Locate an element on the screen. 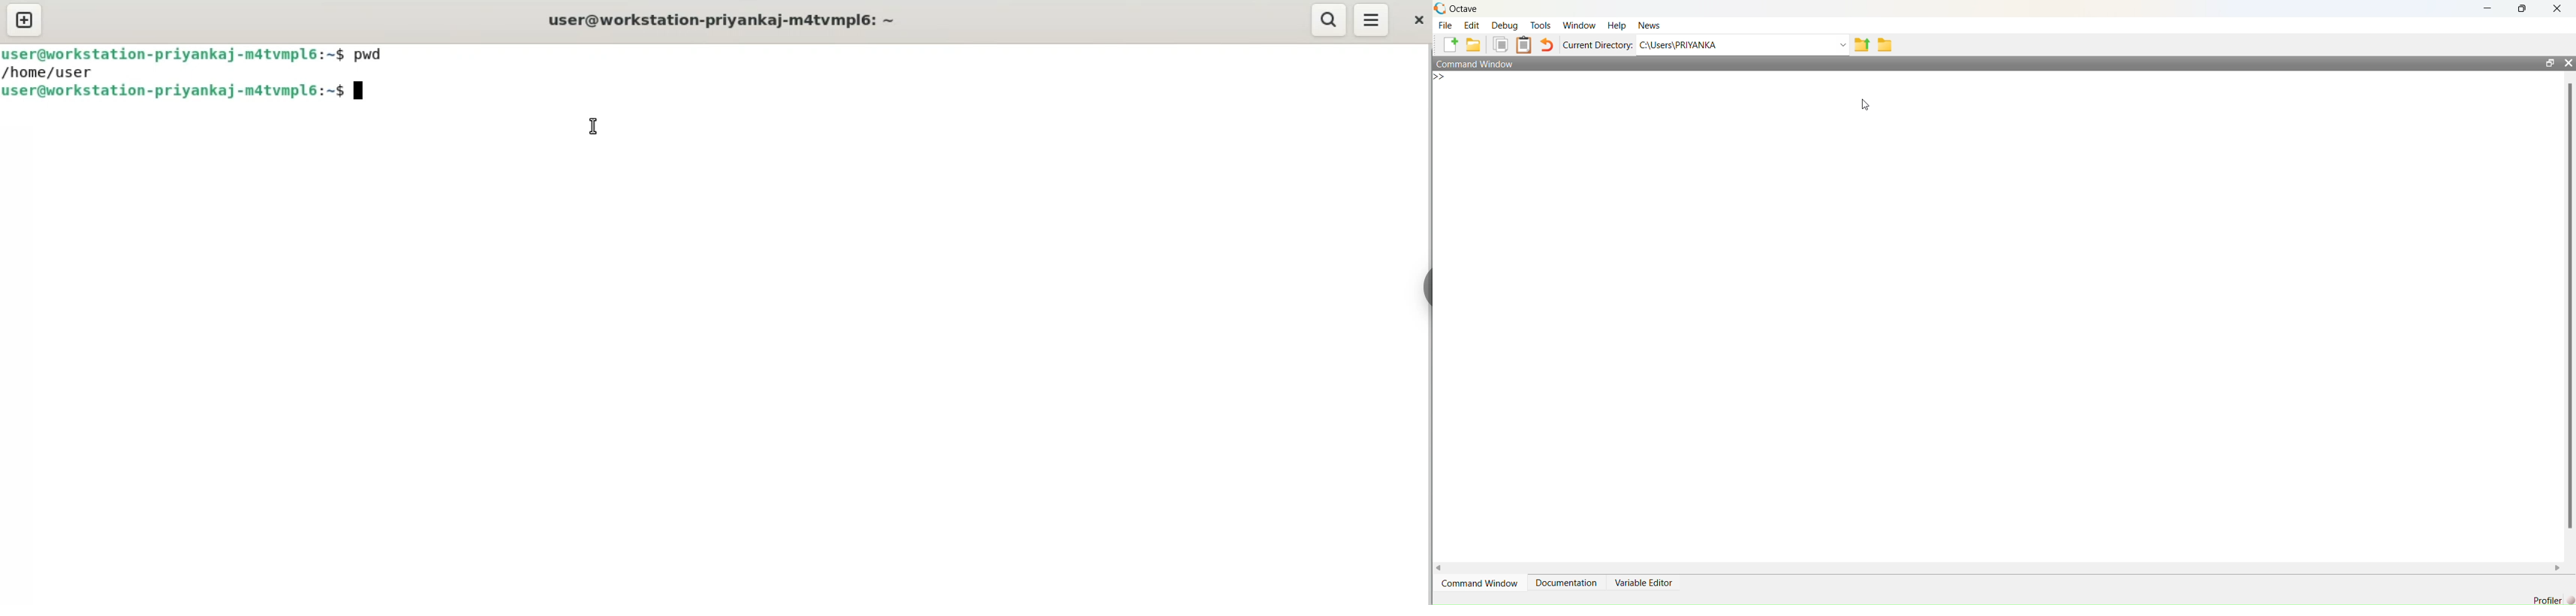 This screenshot has width=2576, height=616. Window is located at coordinates (1581, 25).